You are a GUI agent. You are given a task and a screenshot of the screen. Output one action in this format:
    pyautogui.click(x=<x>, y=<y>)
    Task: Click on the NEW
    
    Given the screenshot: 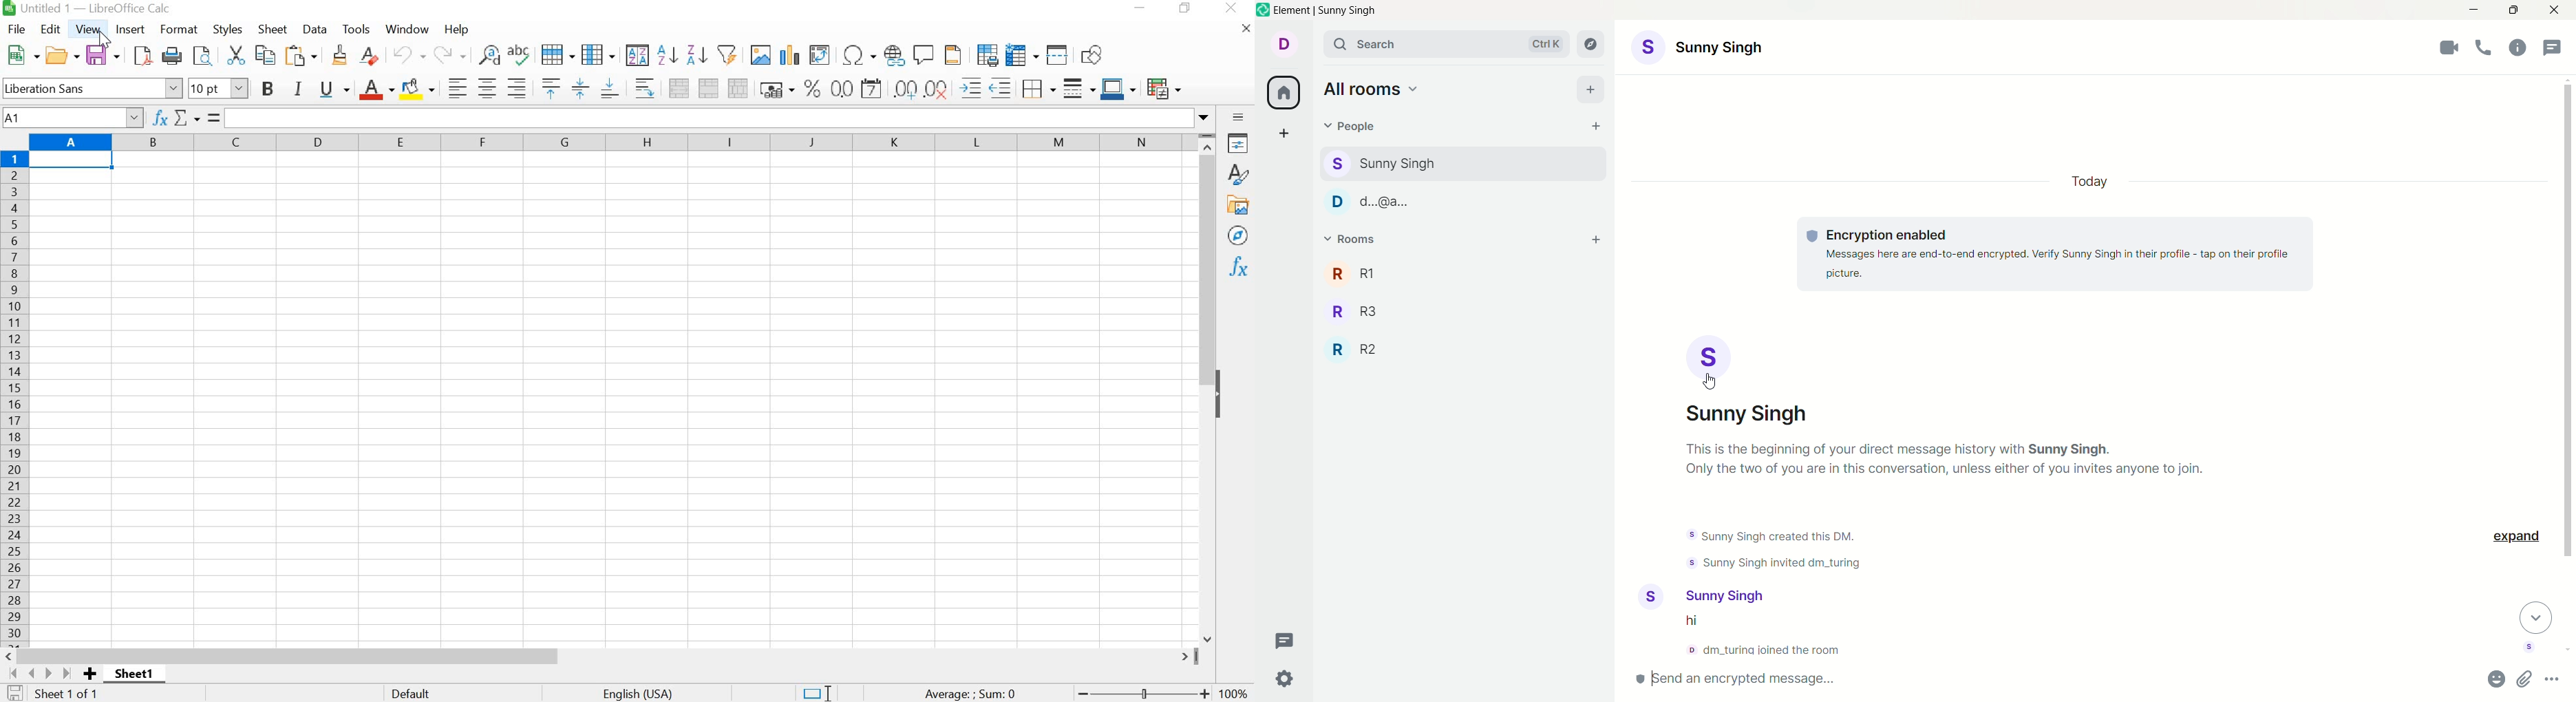 What is the action you would take?
    pyautogui.click(x=21, y=55)
    